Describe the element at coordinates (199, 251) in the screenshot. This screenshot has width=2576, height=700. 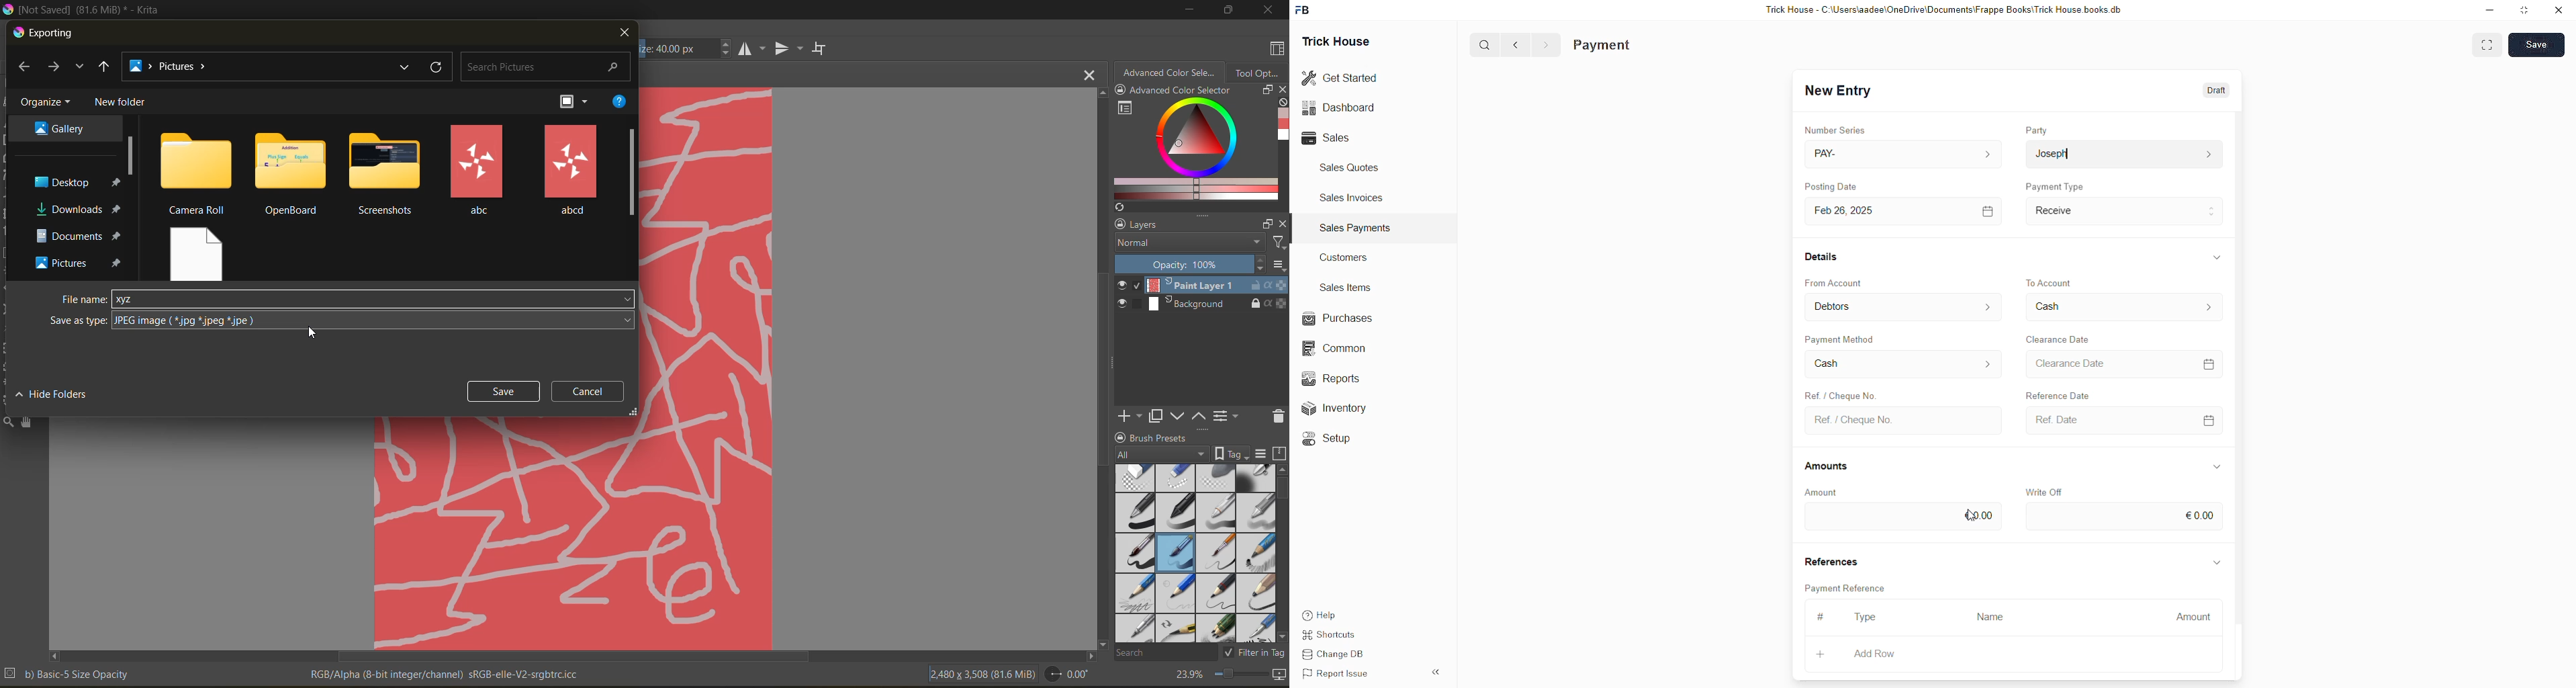
I see `folders` at that location.